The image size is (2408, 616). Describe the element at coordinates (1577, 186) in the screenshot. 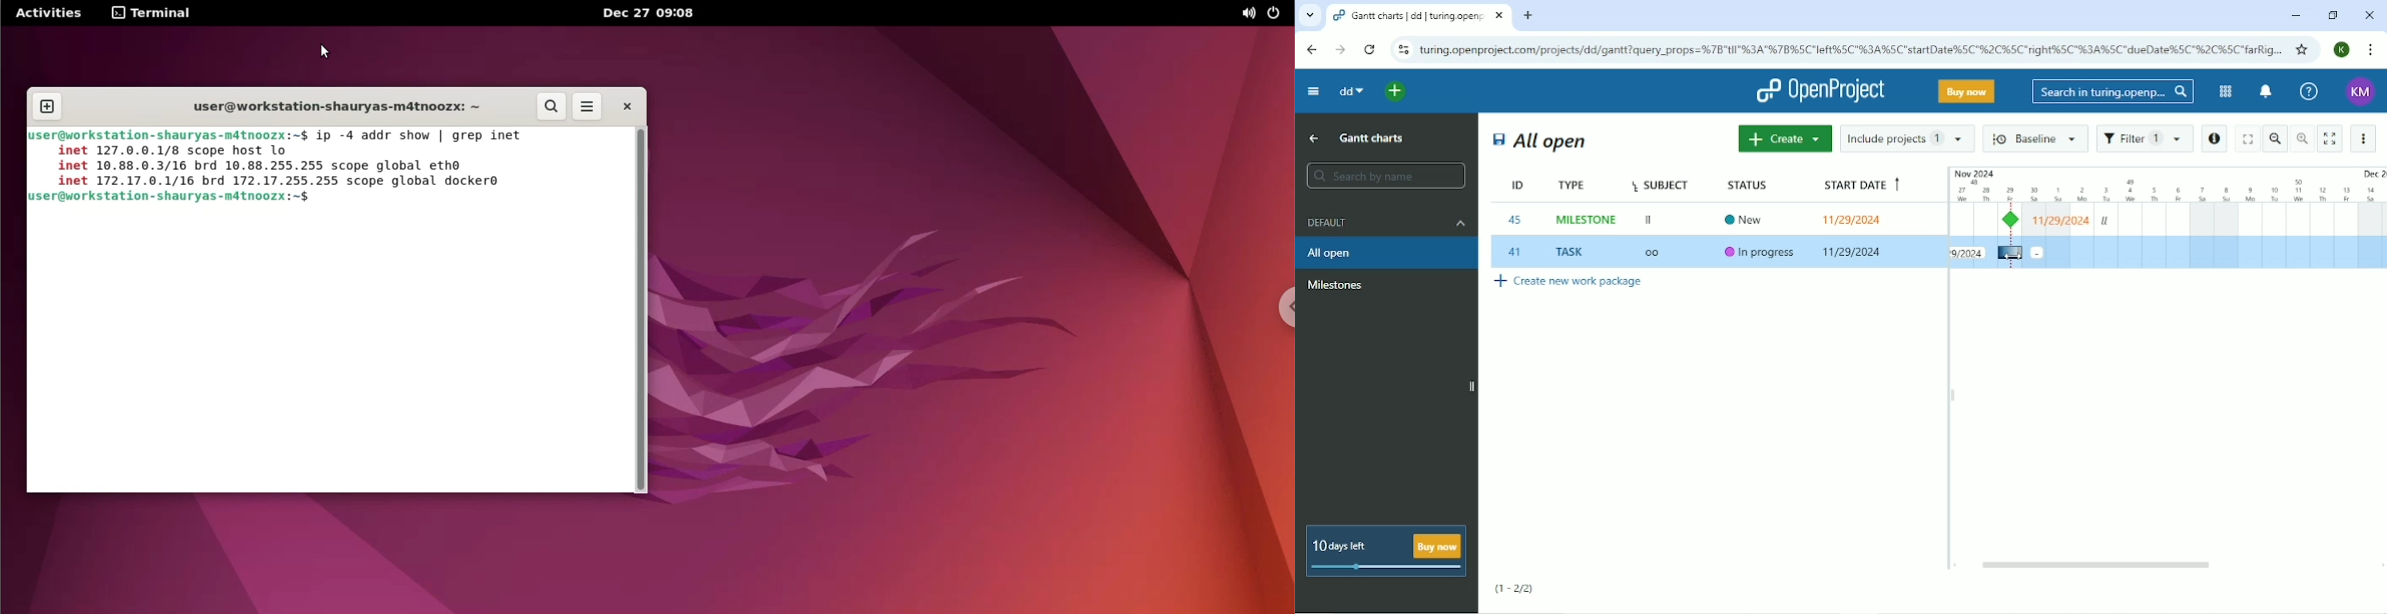

I see `Type` at that location.